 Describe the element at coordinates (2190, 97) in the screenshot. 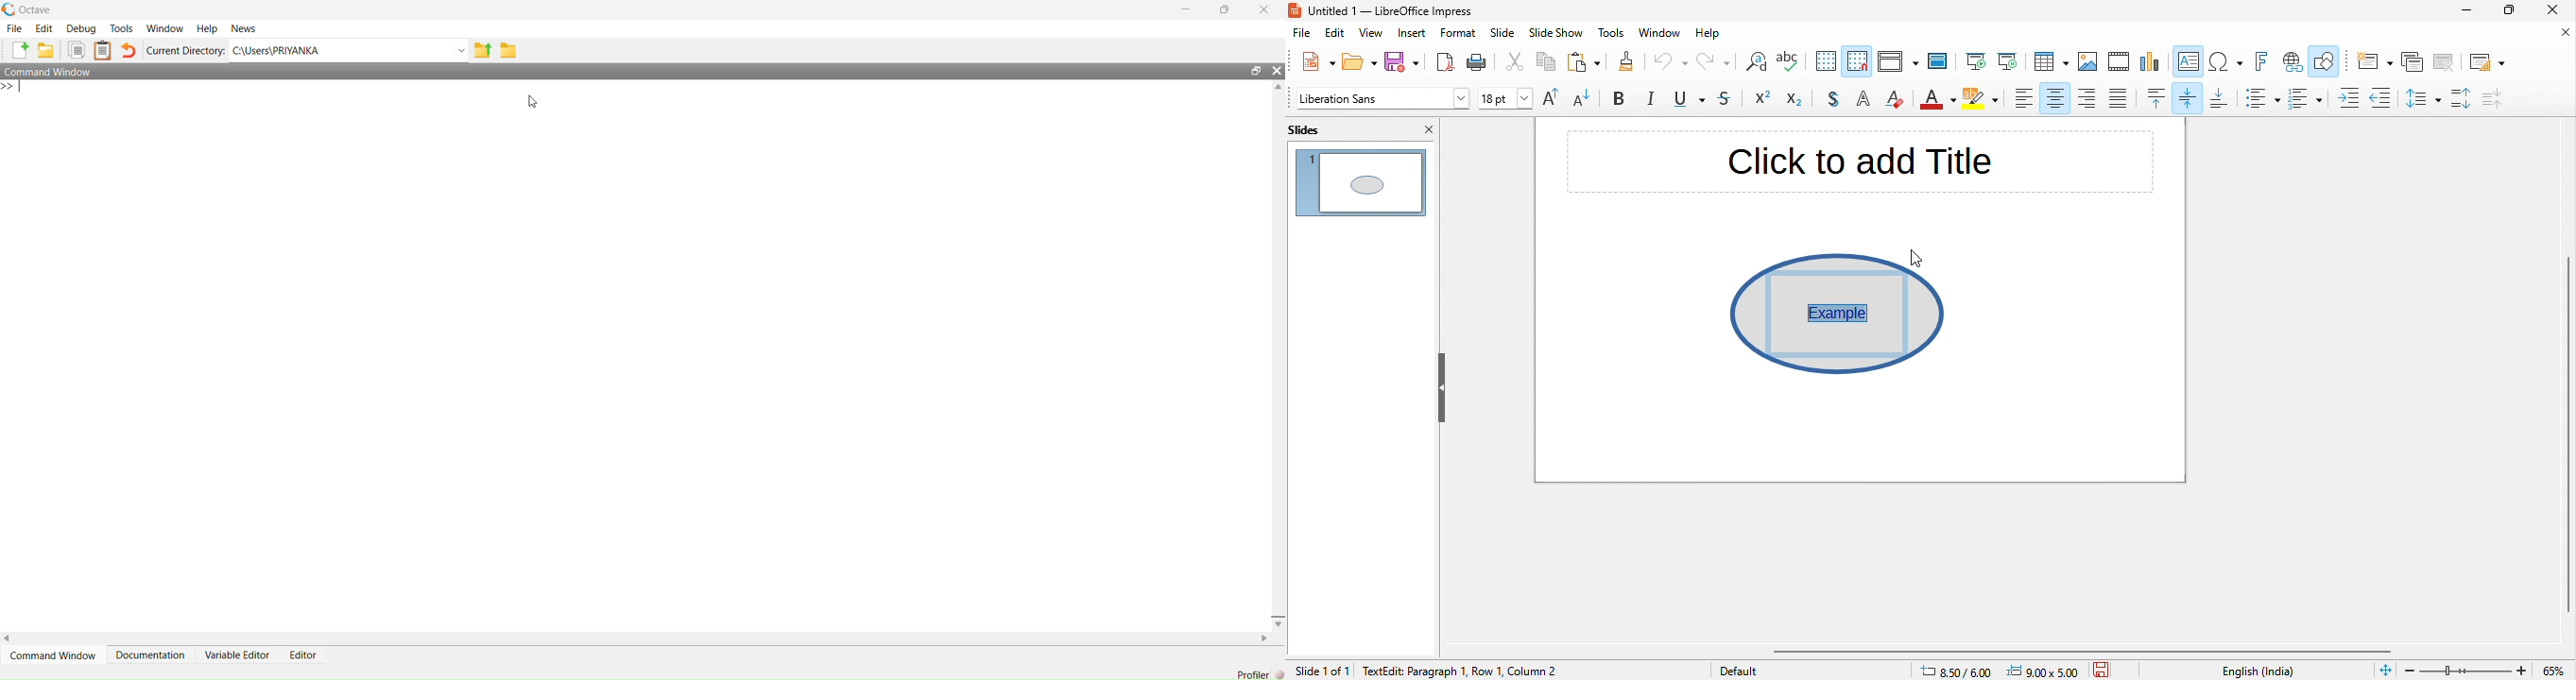

I see `align vertically` at that location.